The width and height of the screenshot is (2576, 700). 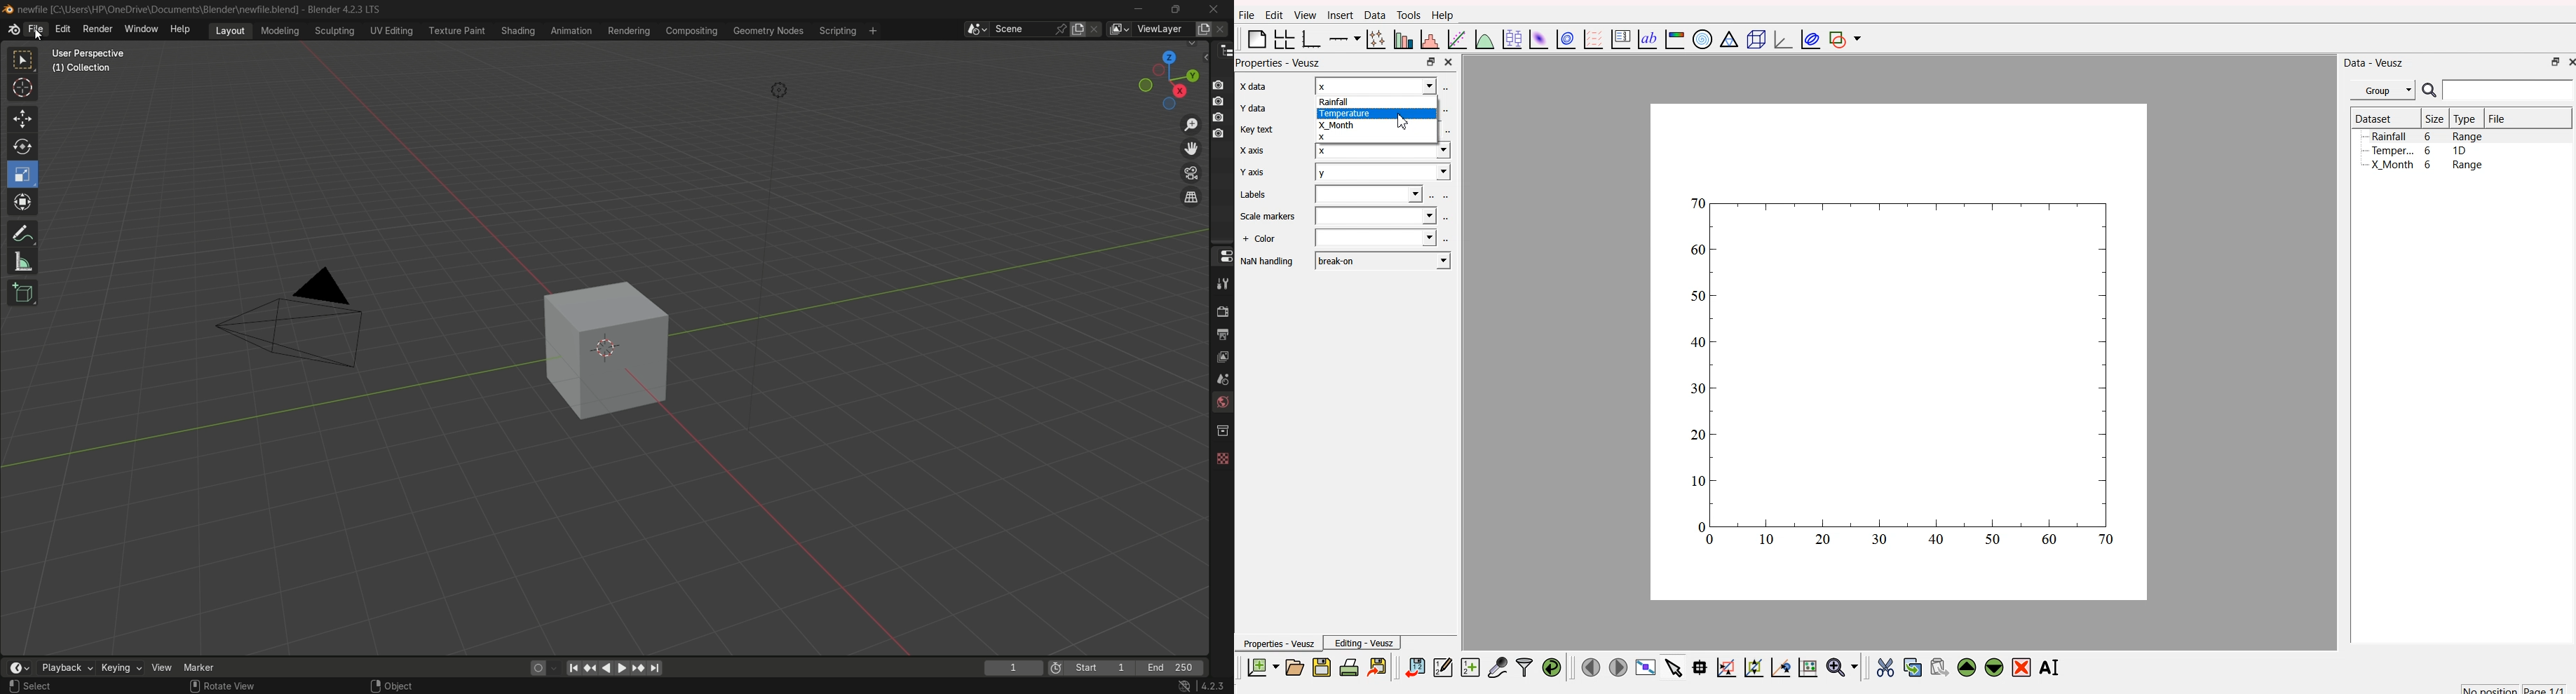 I want to click on cursor, so click(x=1402, y=123).